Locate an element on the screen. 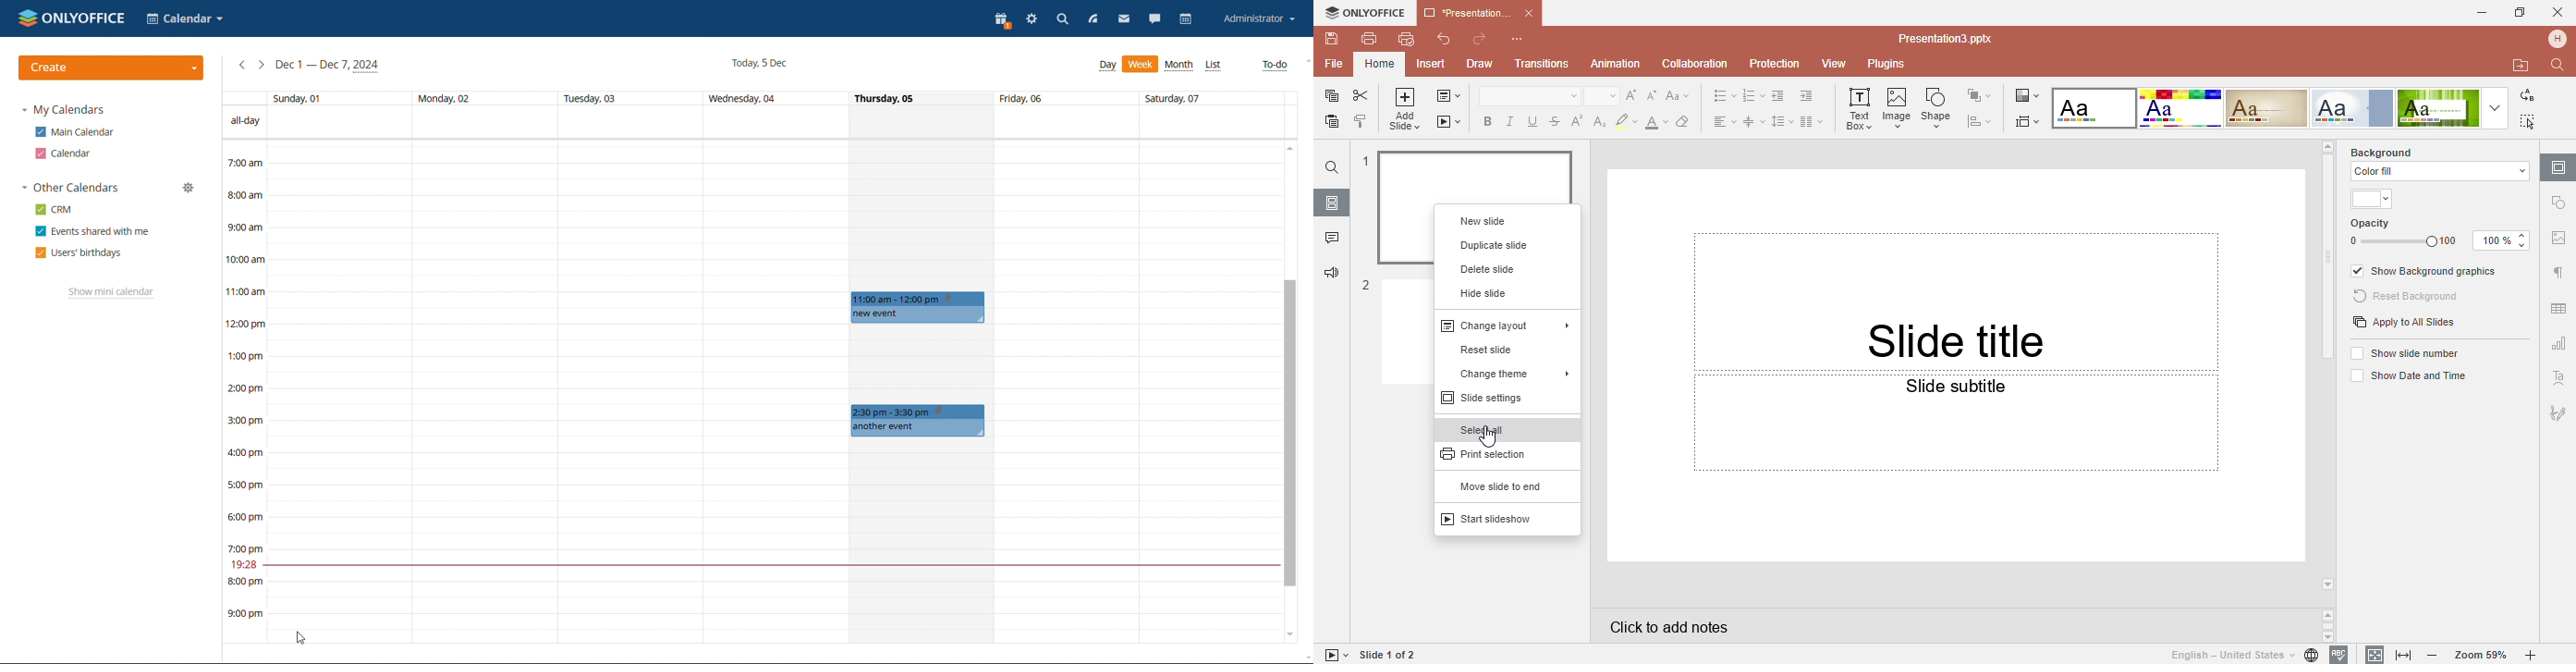  Sunday, 01 is located at coordinates (301, 98).